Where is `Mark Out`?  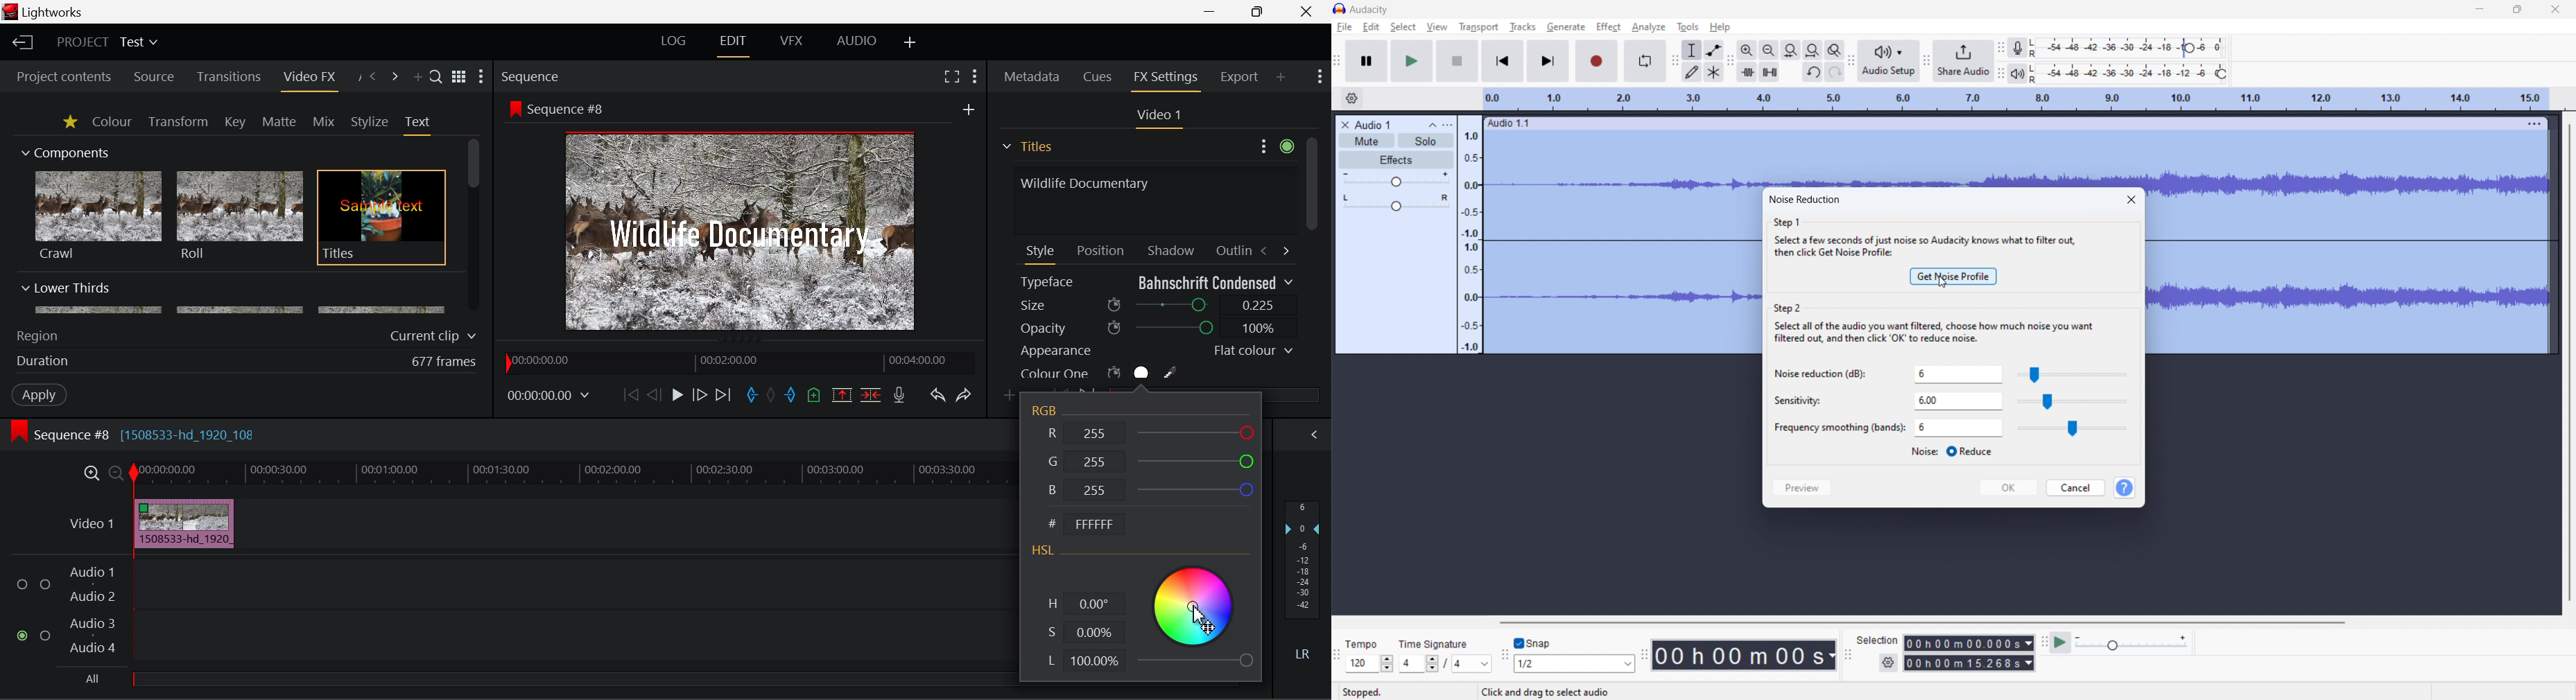
Mark Out is located at coordinates (792, 396).